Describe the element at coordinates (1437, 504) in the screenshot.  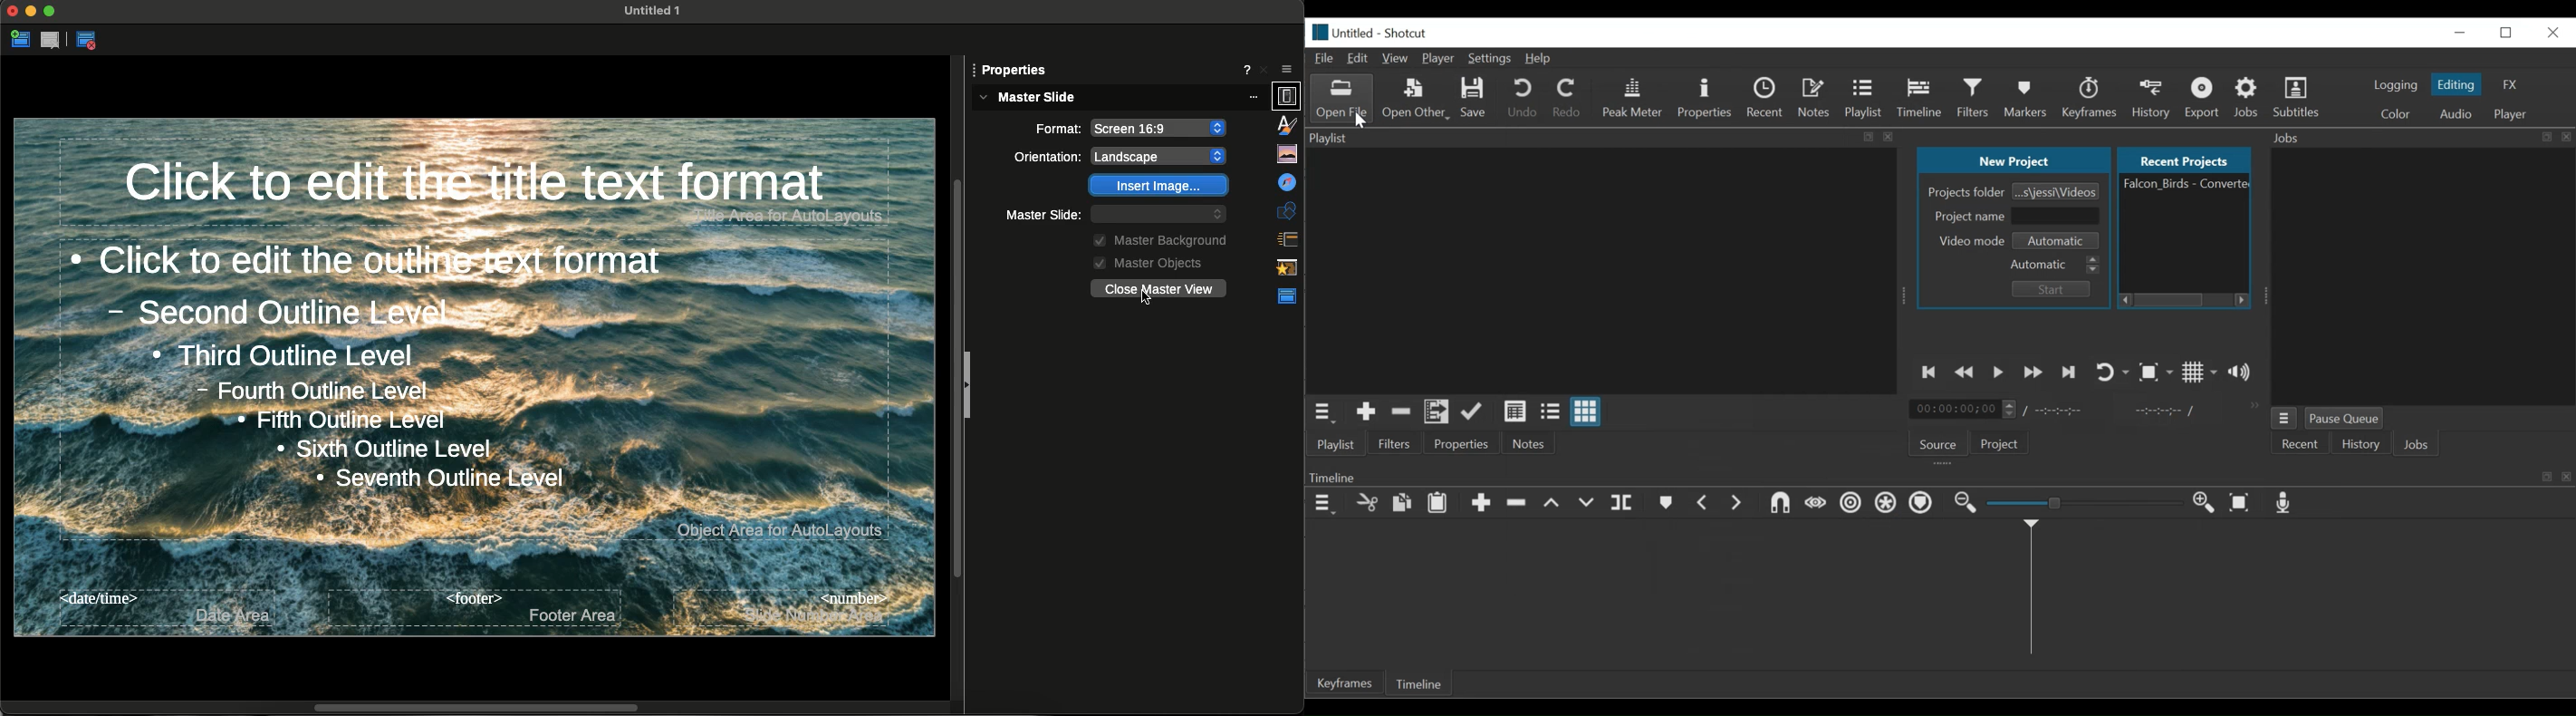
I see `Paste` at that location.